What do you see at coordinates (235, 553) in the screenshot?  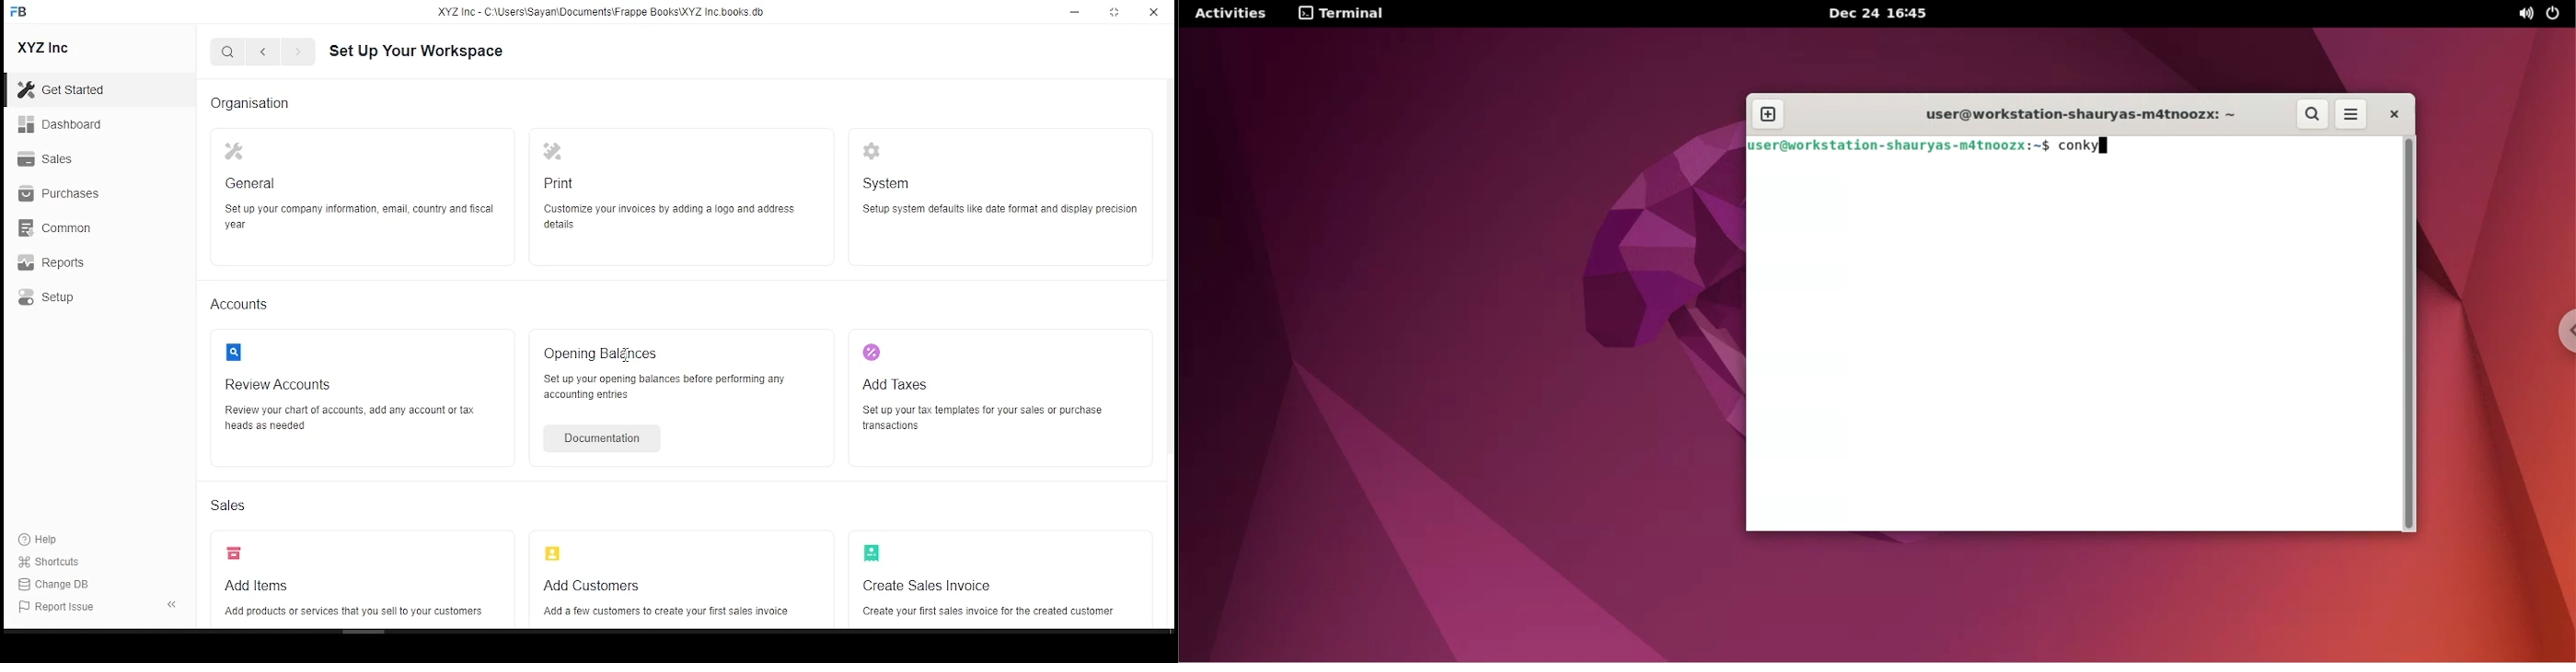 I see `logo` at bounding box center [235, 553].